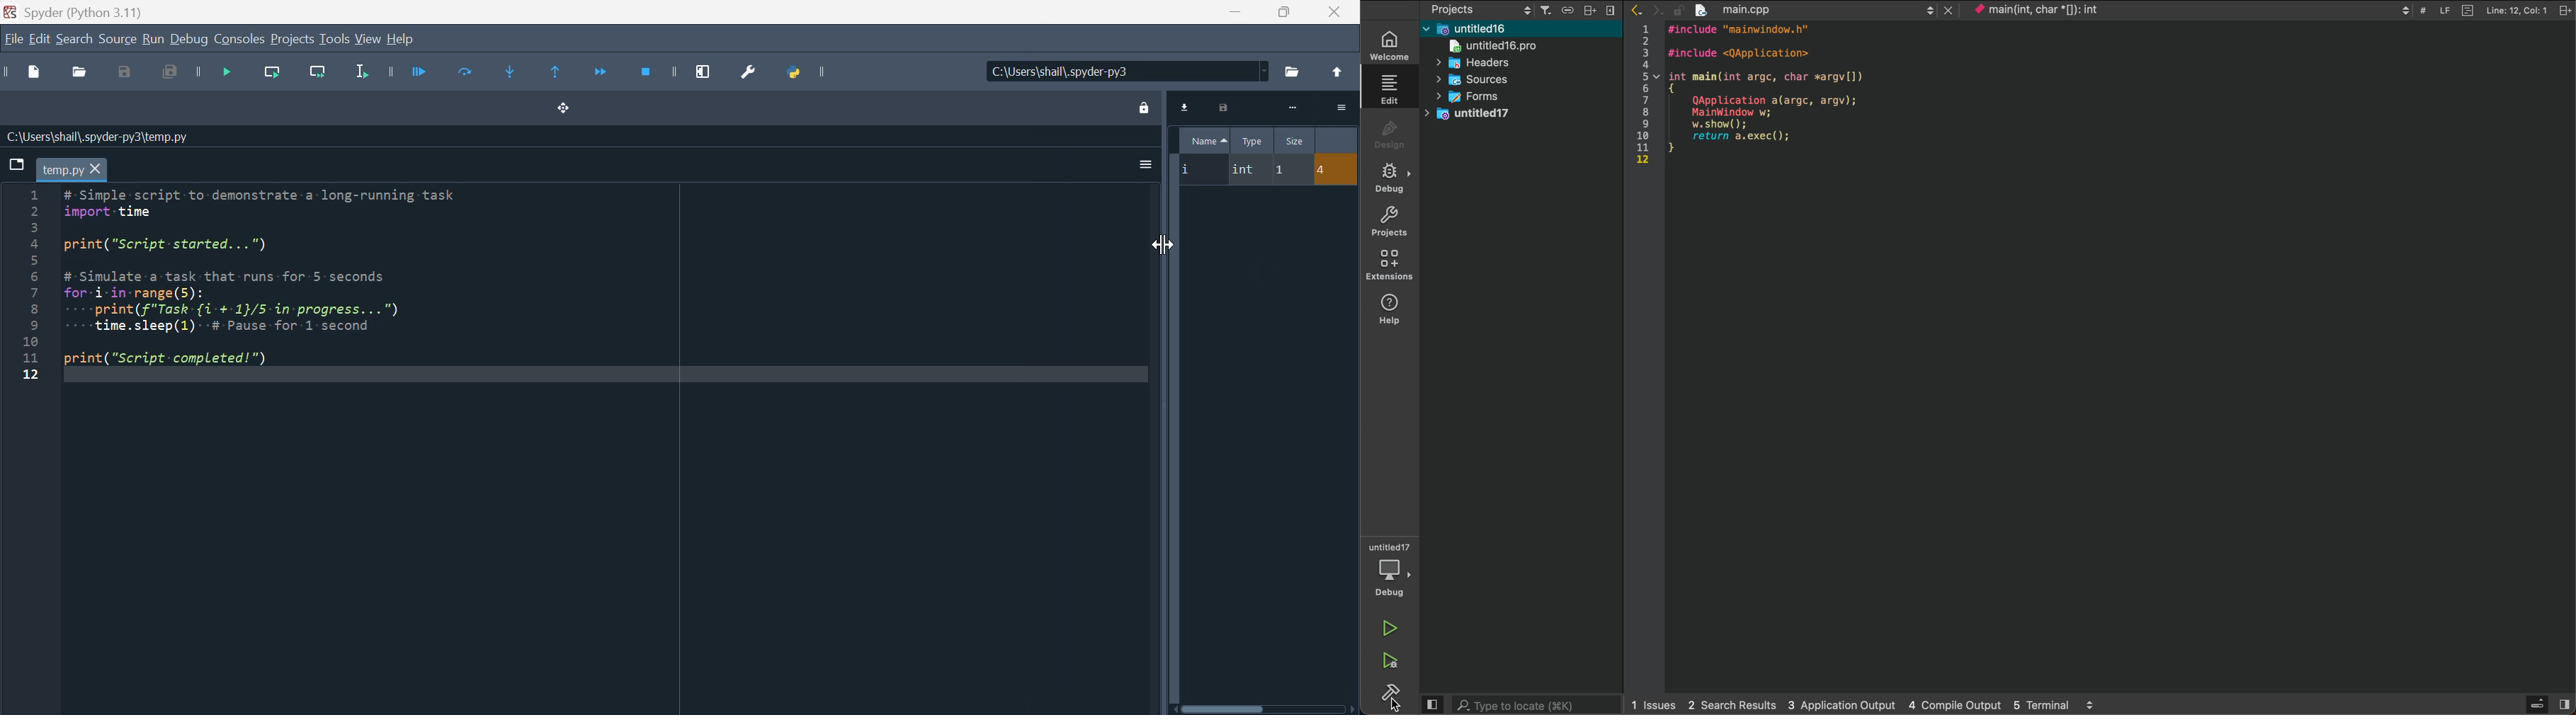 Image resolution: width=2576 pixels, height=728 pixels. I want to click on link, so click(1571, 9).